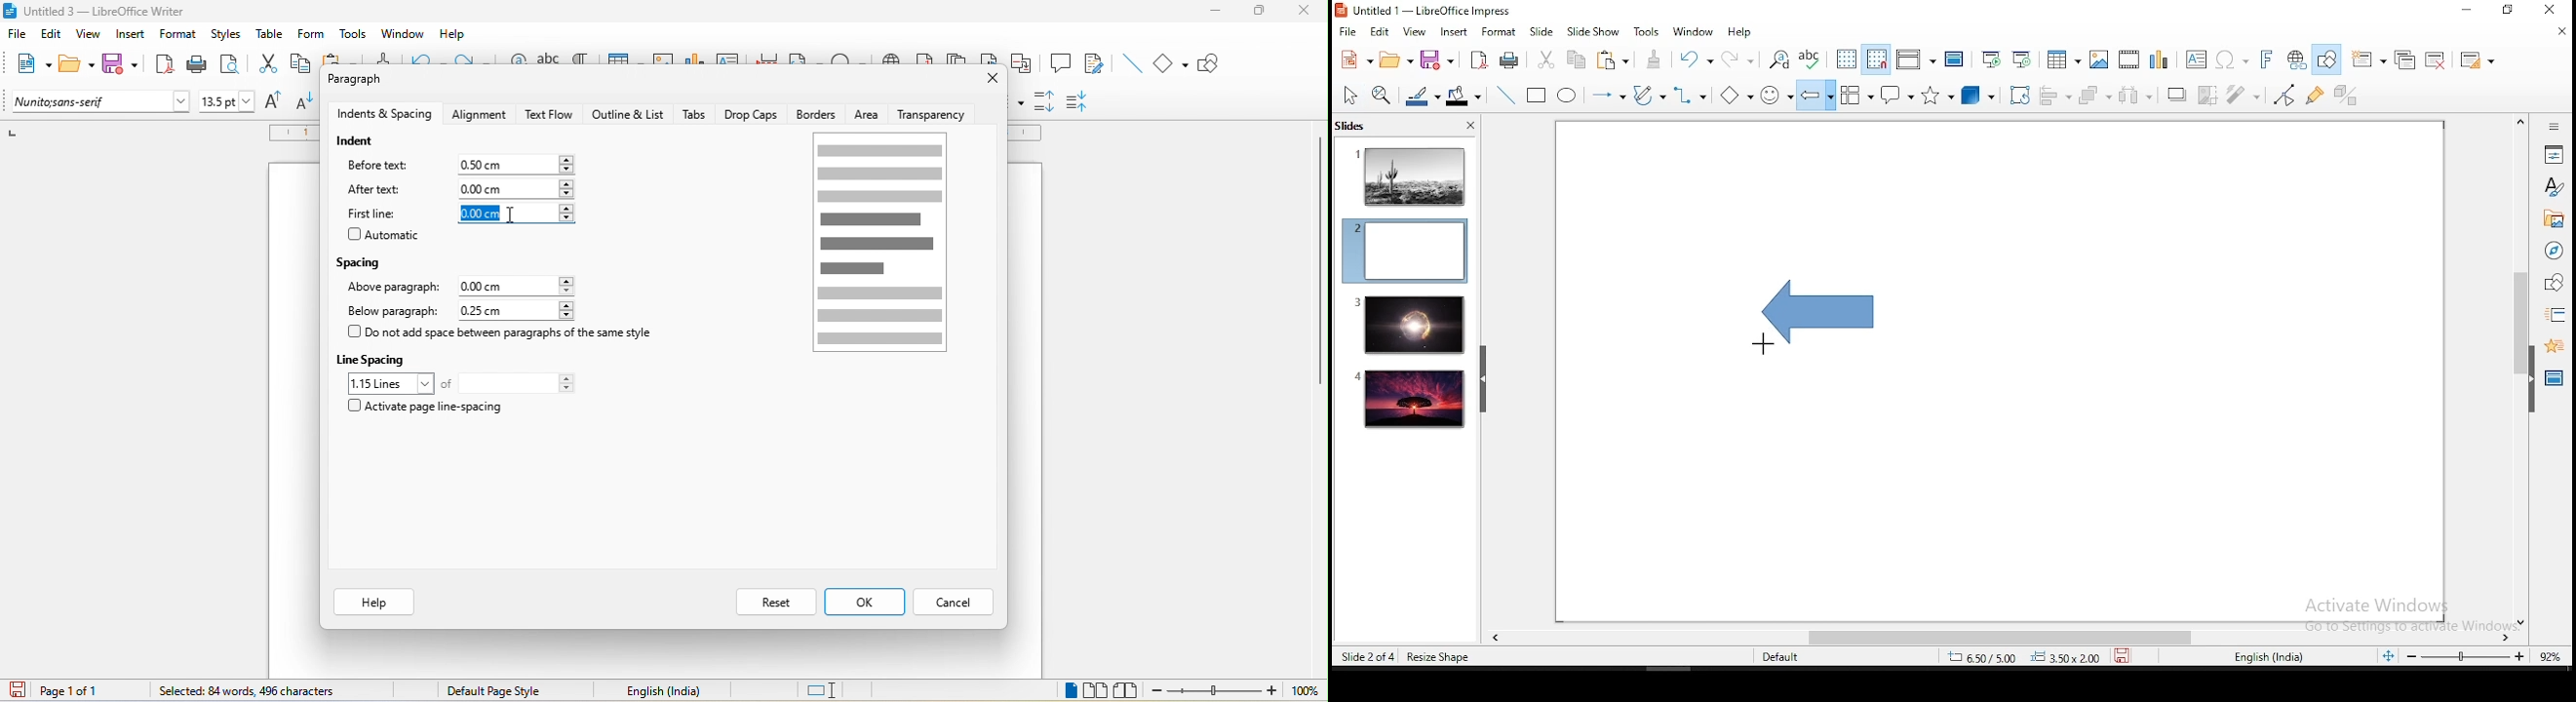  What do you see at coordinates (516, 383) in the screenshot?
I see `total lines` at bounding box center [516, 383].